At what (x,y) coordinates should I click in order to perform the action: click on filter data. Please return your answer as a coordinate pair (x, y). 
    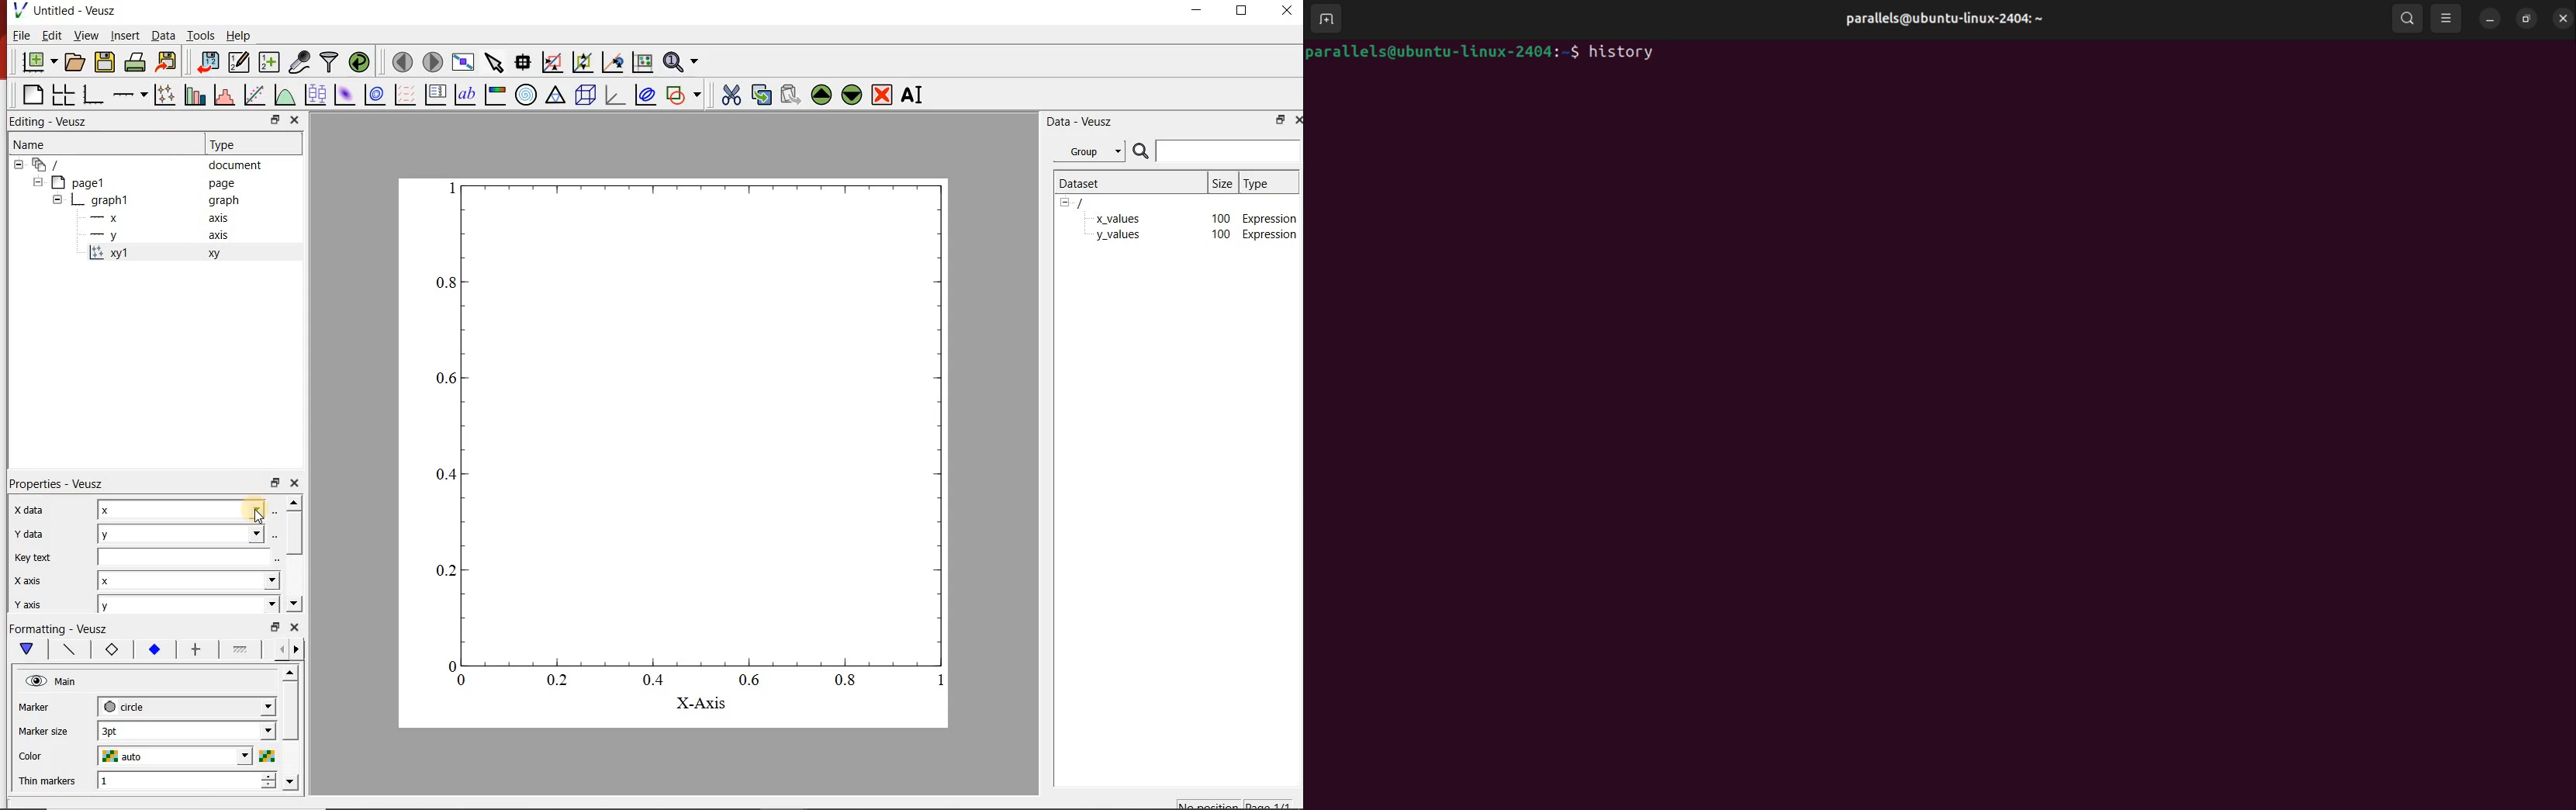
    Looking at the image, I should click on (330, 62).